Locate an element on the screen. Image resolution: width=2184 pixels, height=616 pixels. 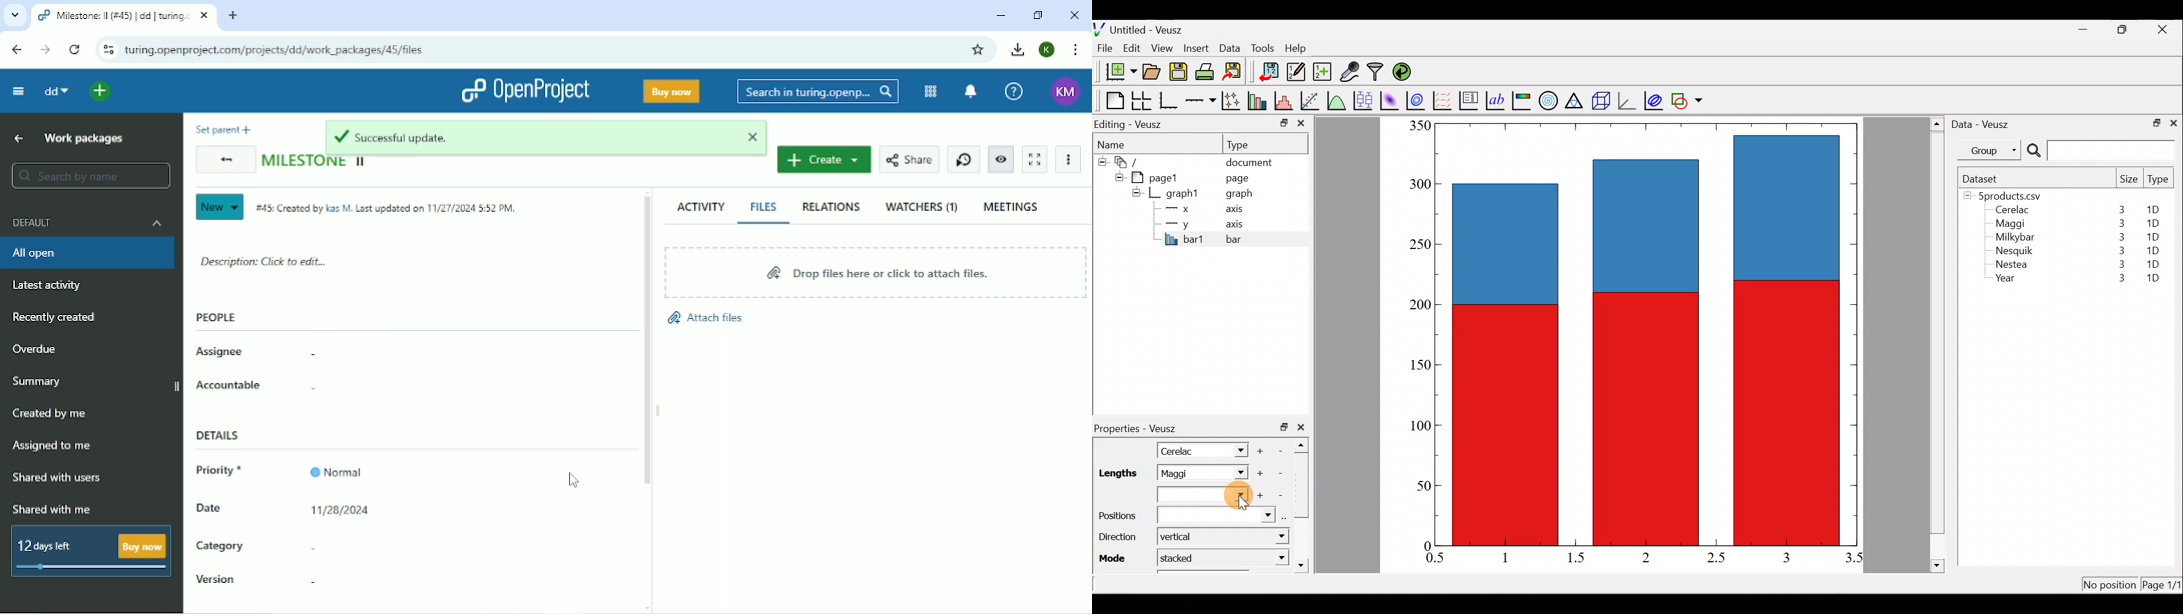
Collapse project menu is located at coordinates (17, 92).